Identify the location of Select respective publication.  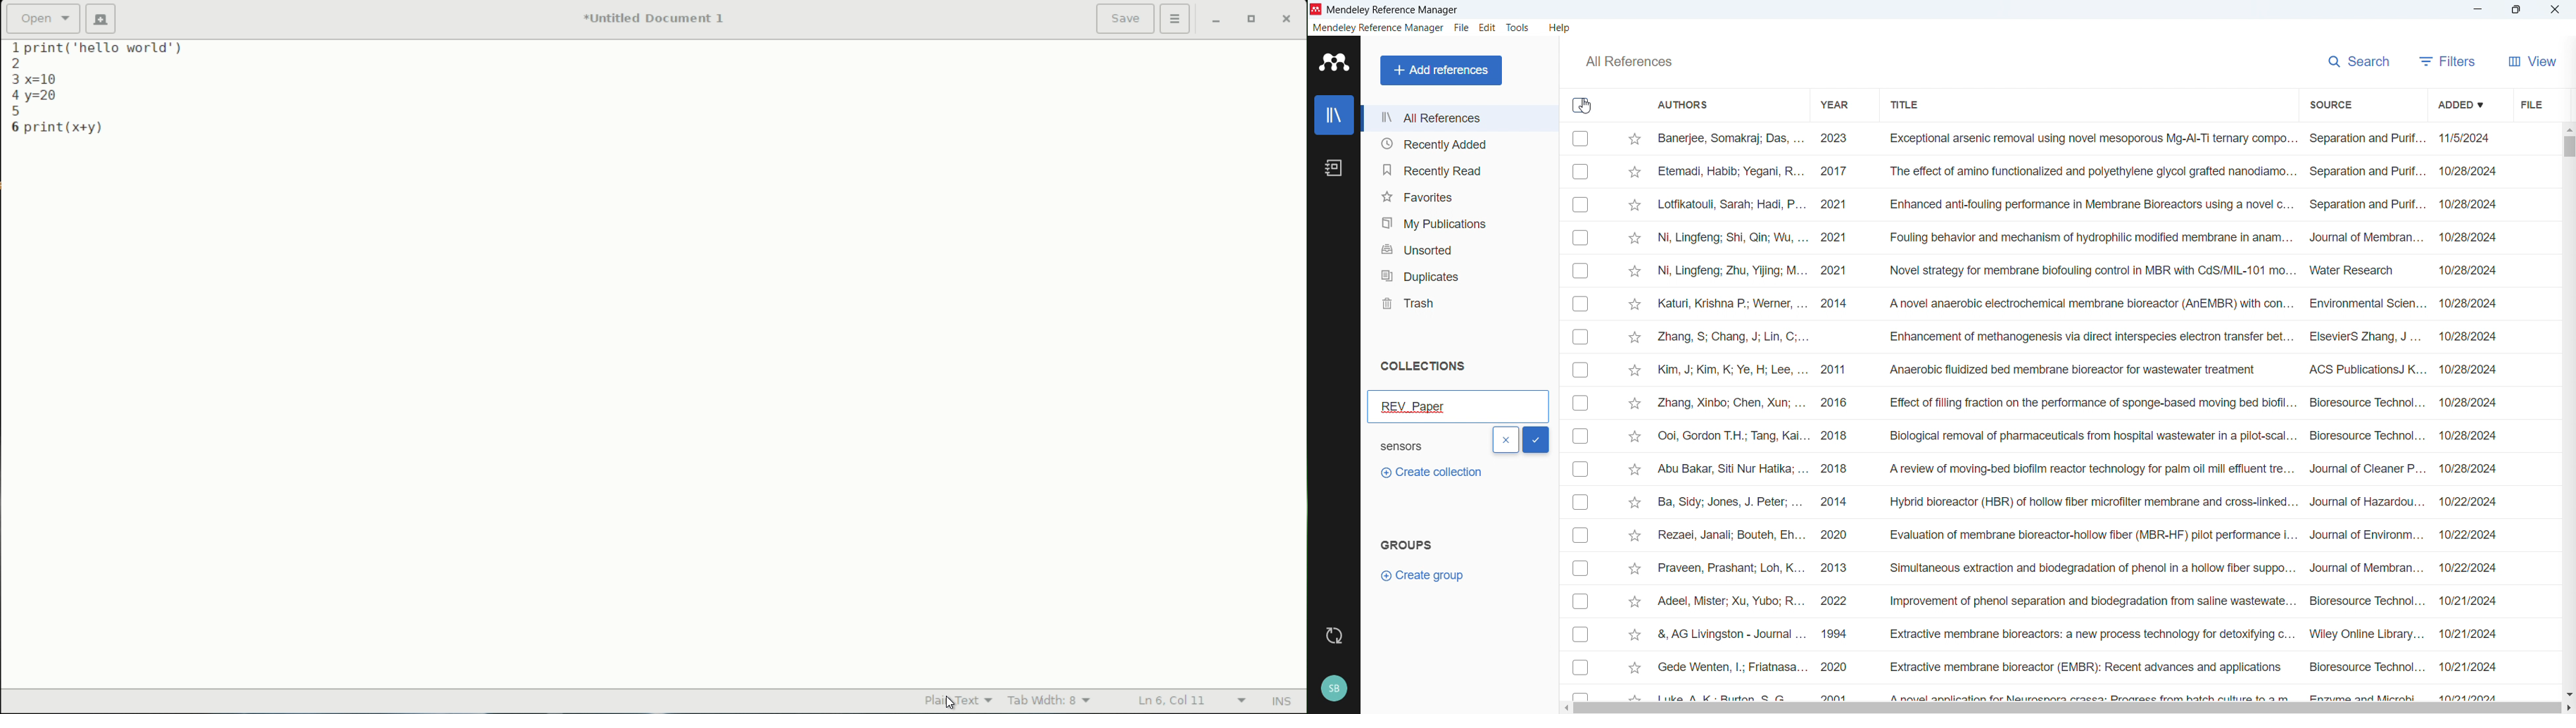
(1581, 602).